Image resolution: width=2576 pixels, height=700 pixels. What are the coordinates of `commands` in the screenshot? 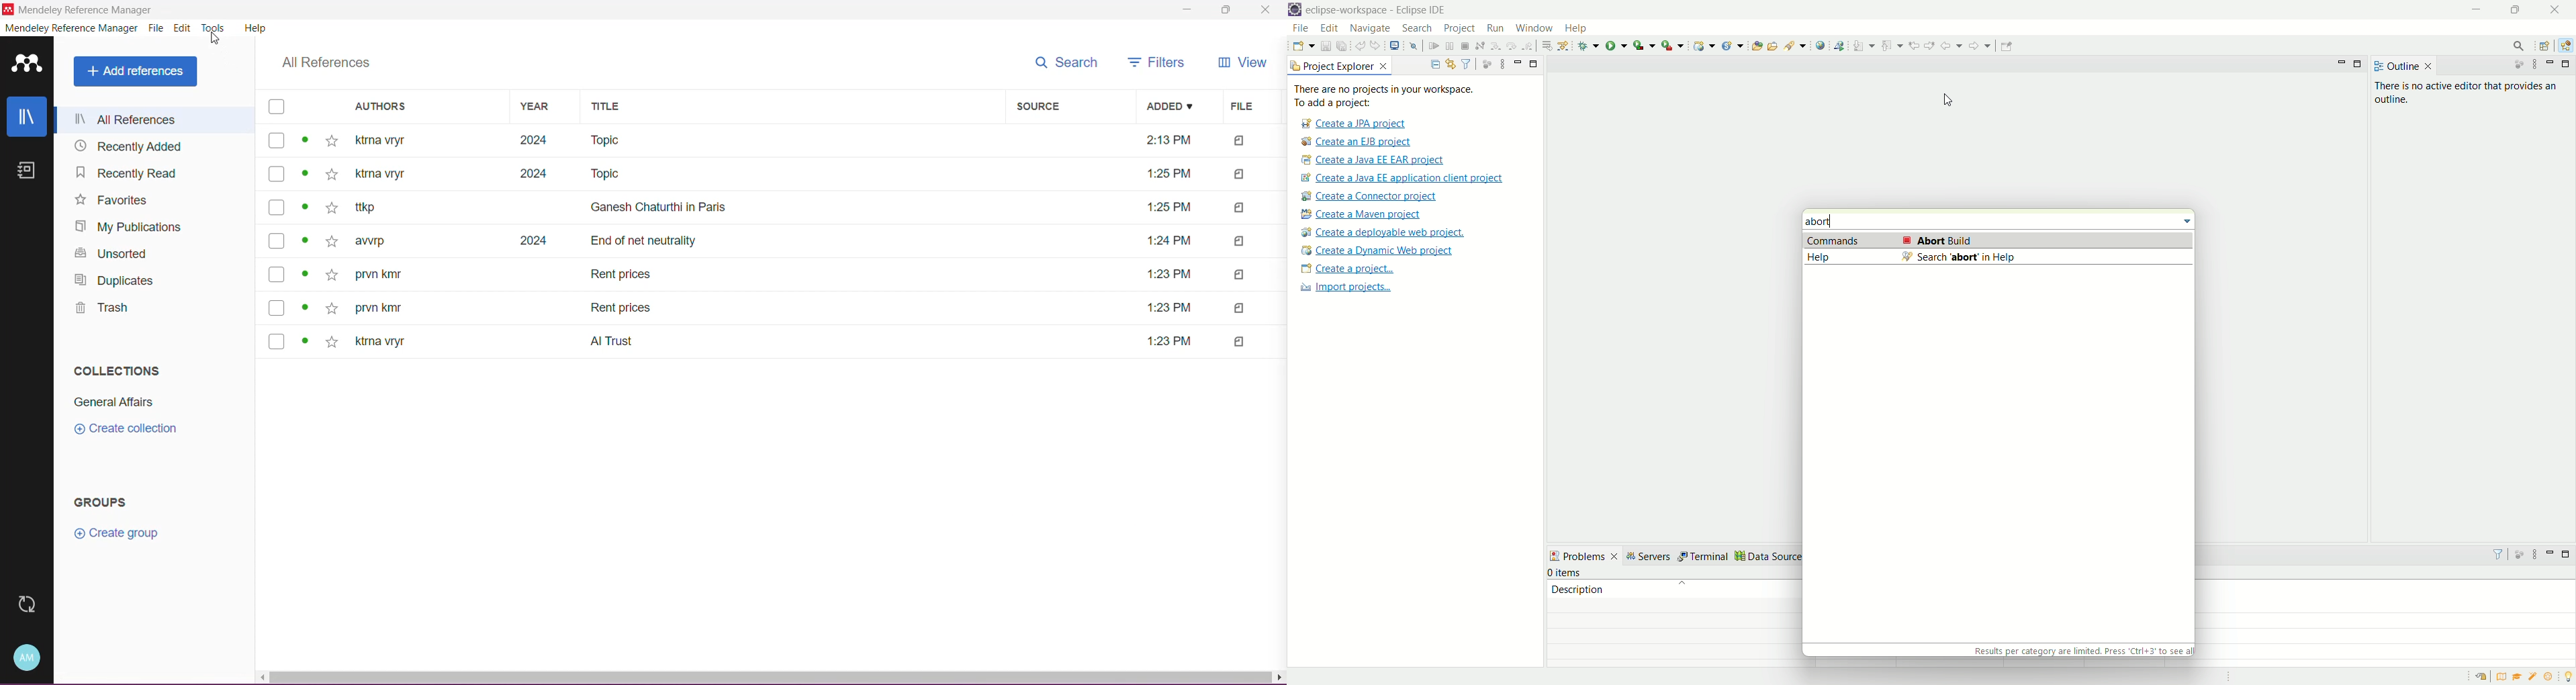 It's located at (1998, 241).